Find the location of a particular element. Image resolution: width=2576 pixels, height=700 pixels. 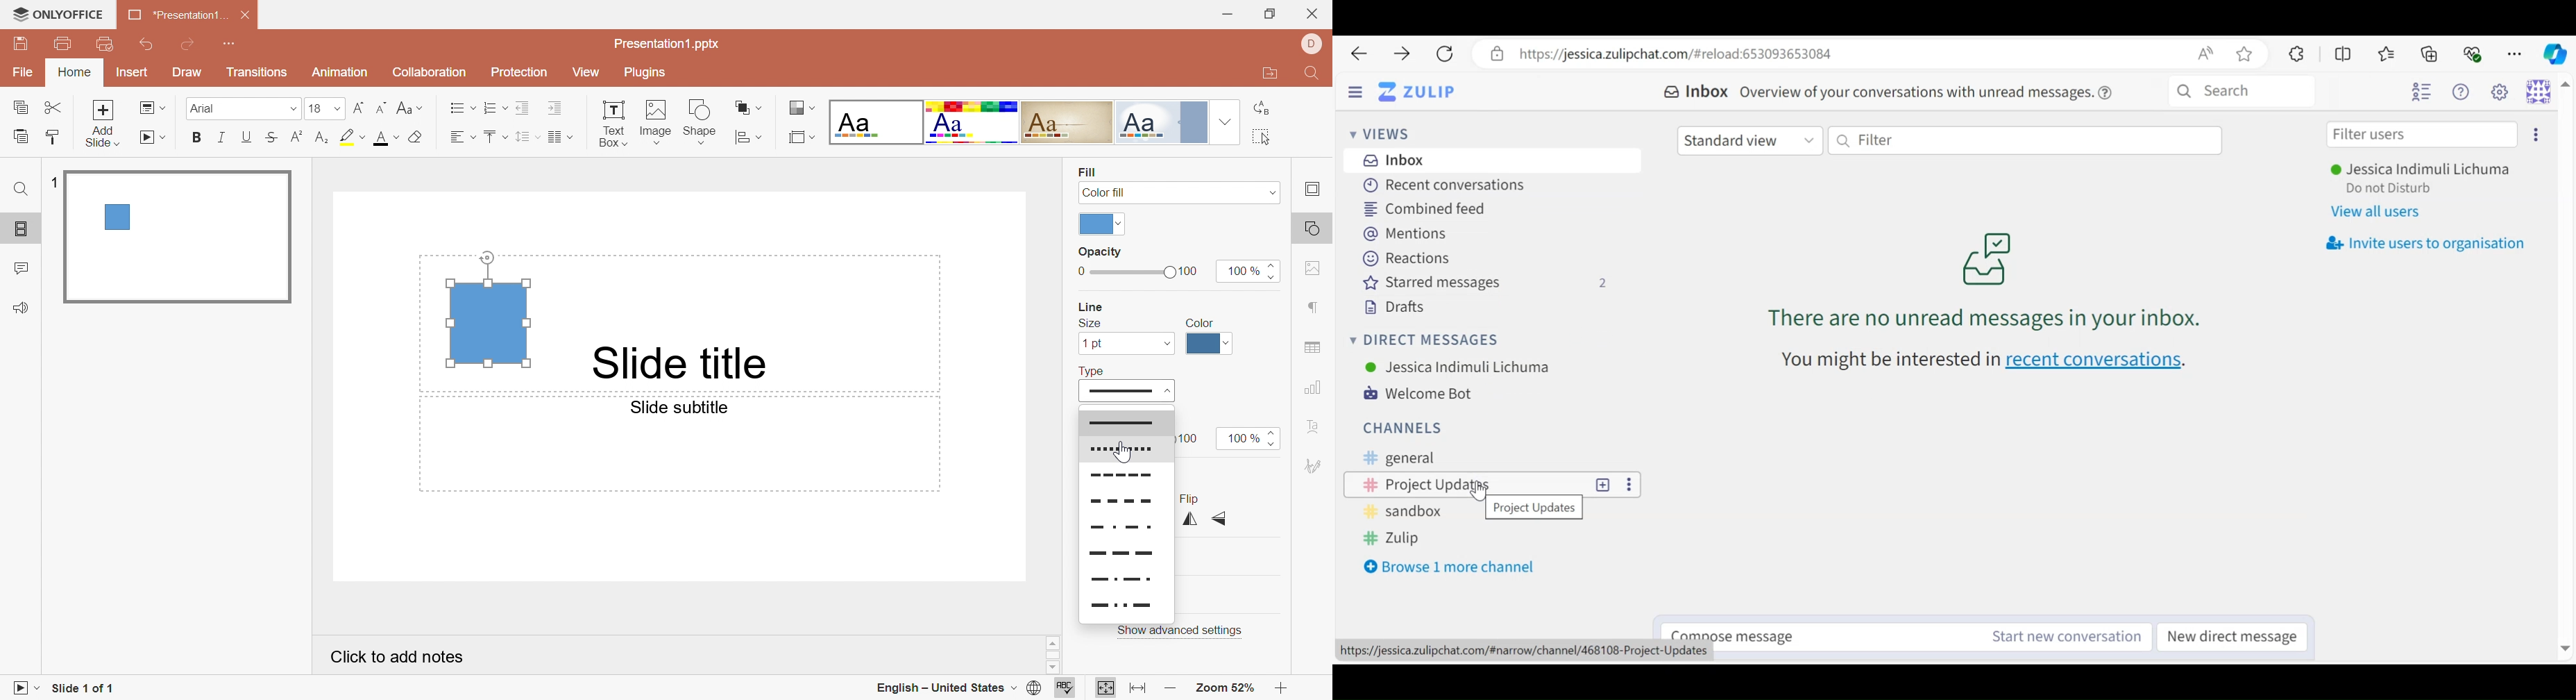

Increment font size is located at coordinates (355, 110).